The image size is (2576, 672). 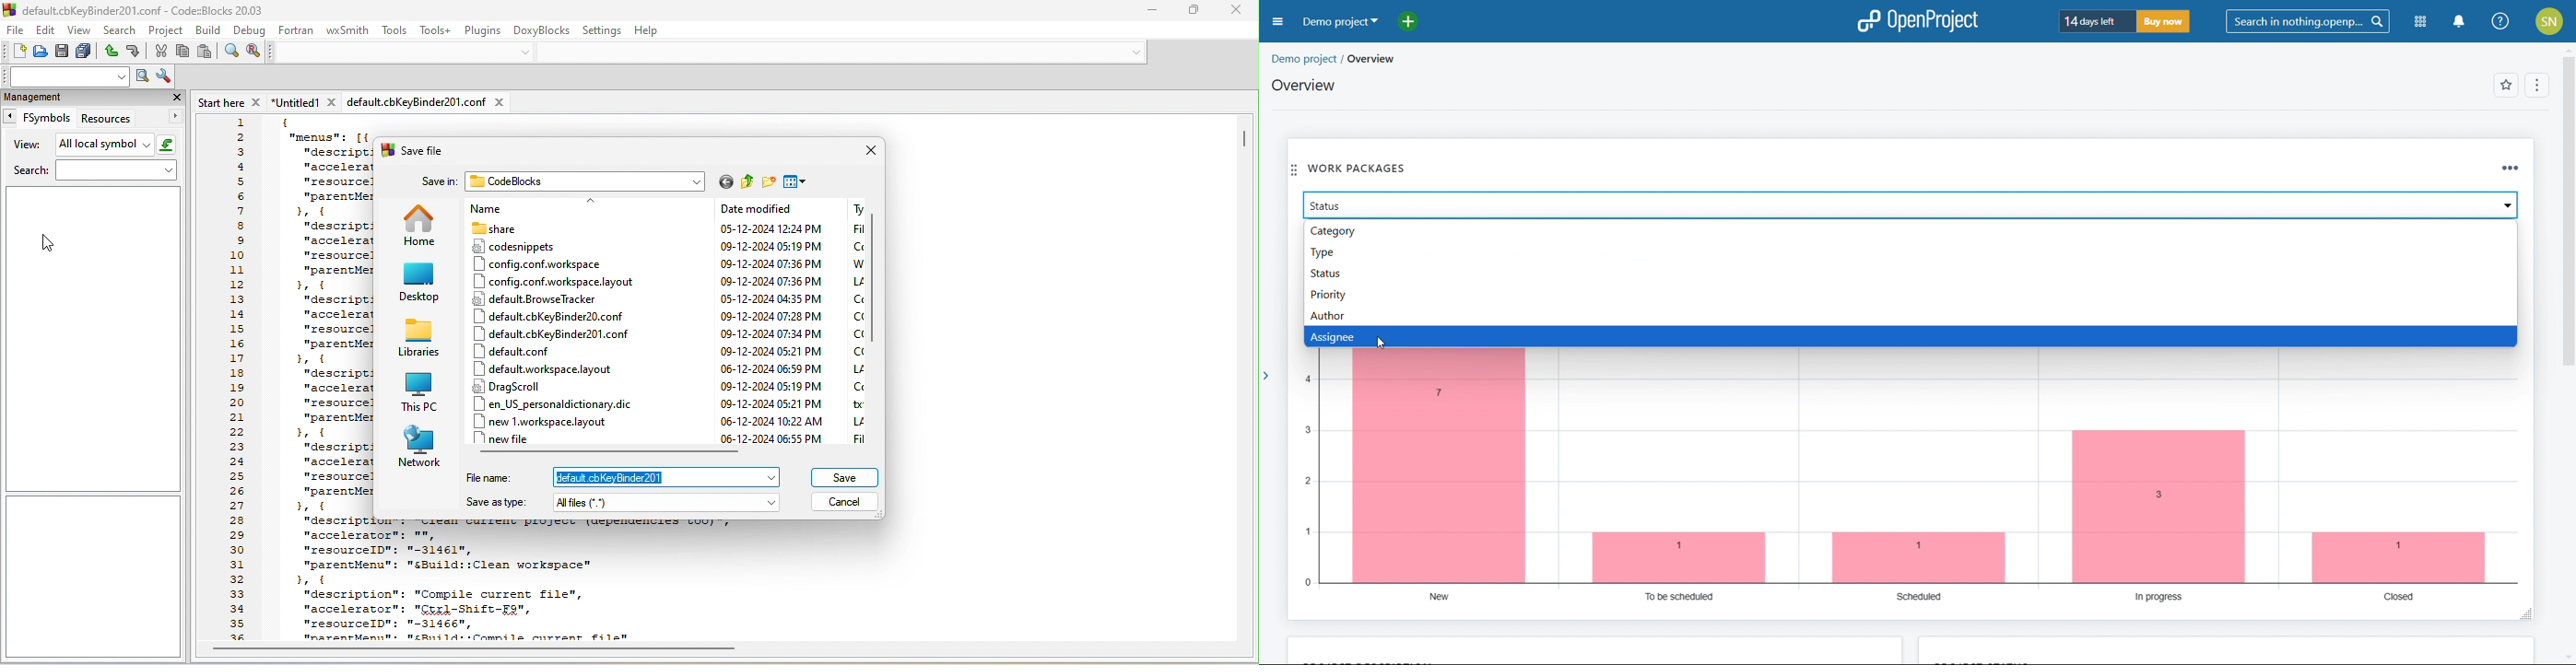 I want to click on new 1 workspace layout, so click(x=552, y=420).